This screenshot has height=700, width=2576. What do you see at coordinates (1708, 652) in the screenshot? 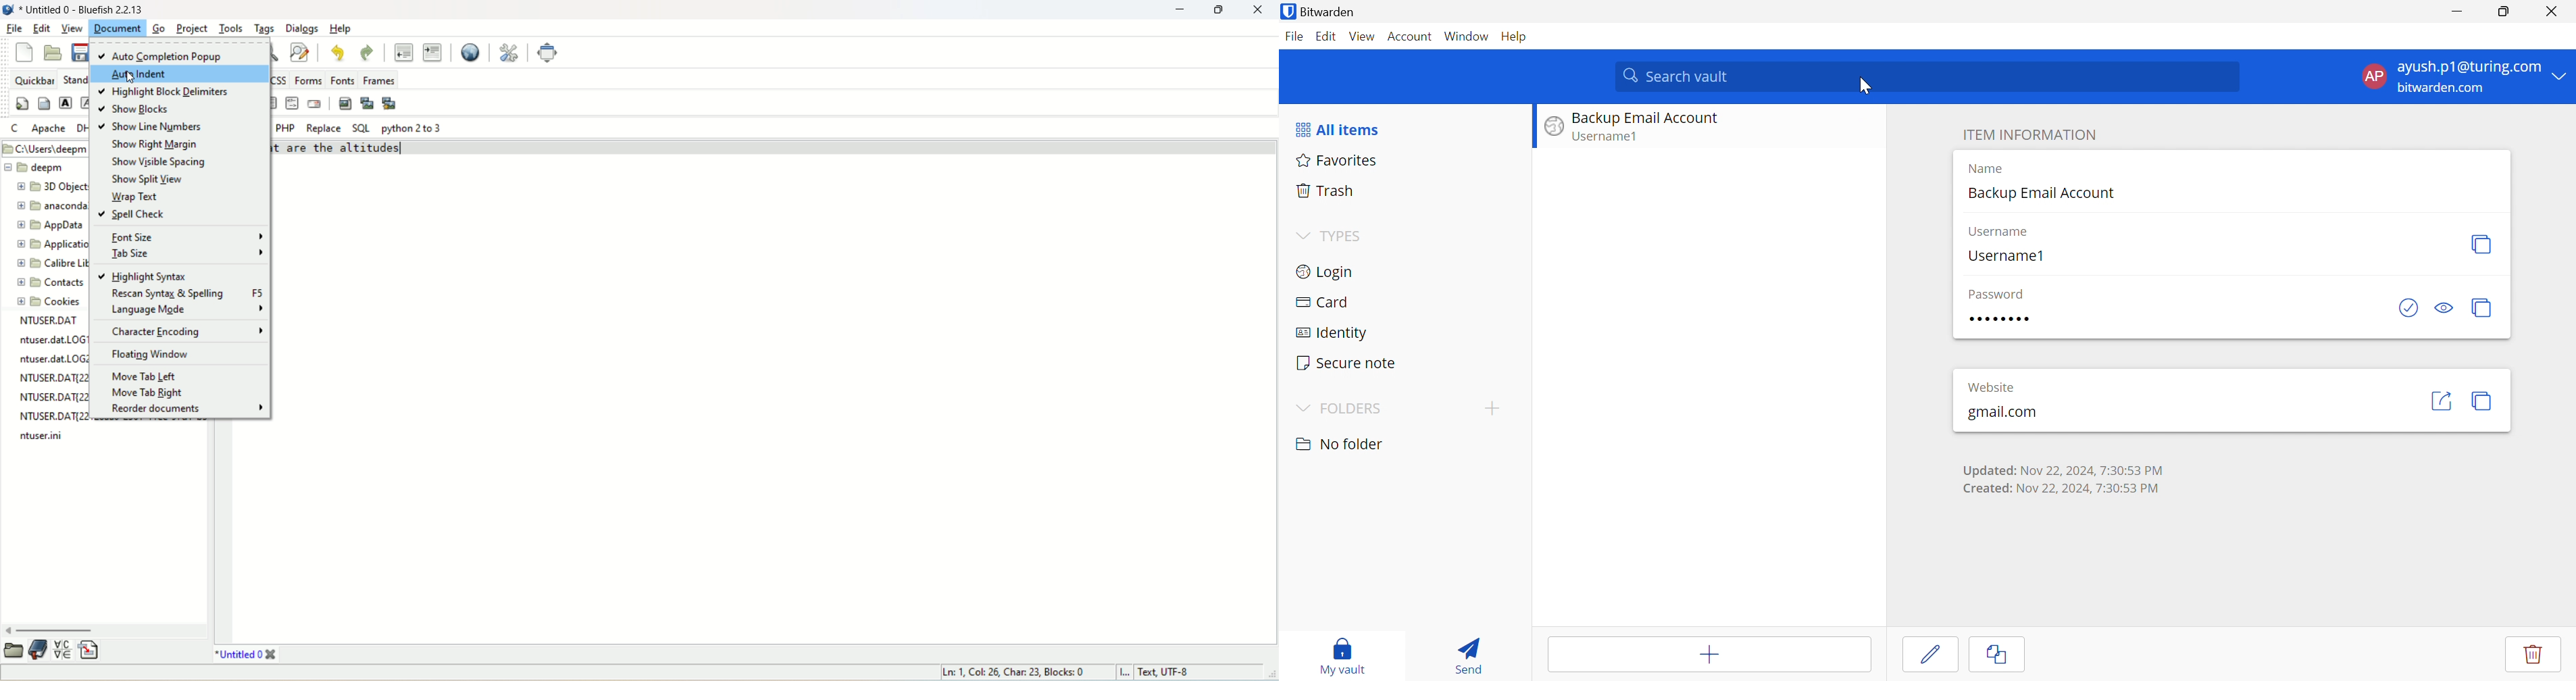
I see `Add item` at bounding box center [1708, 652].